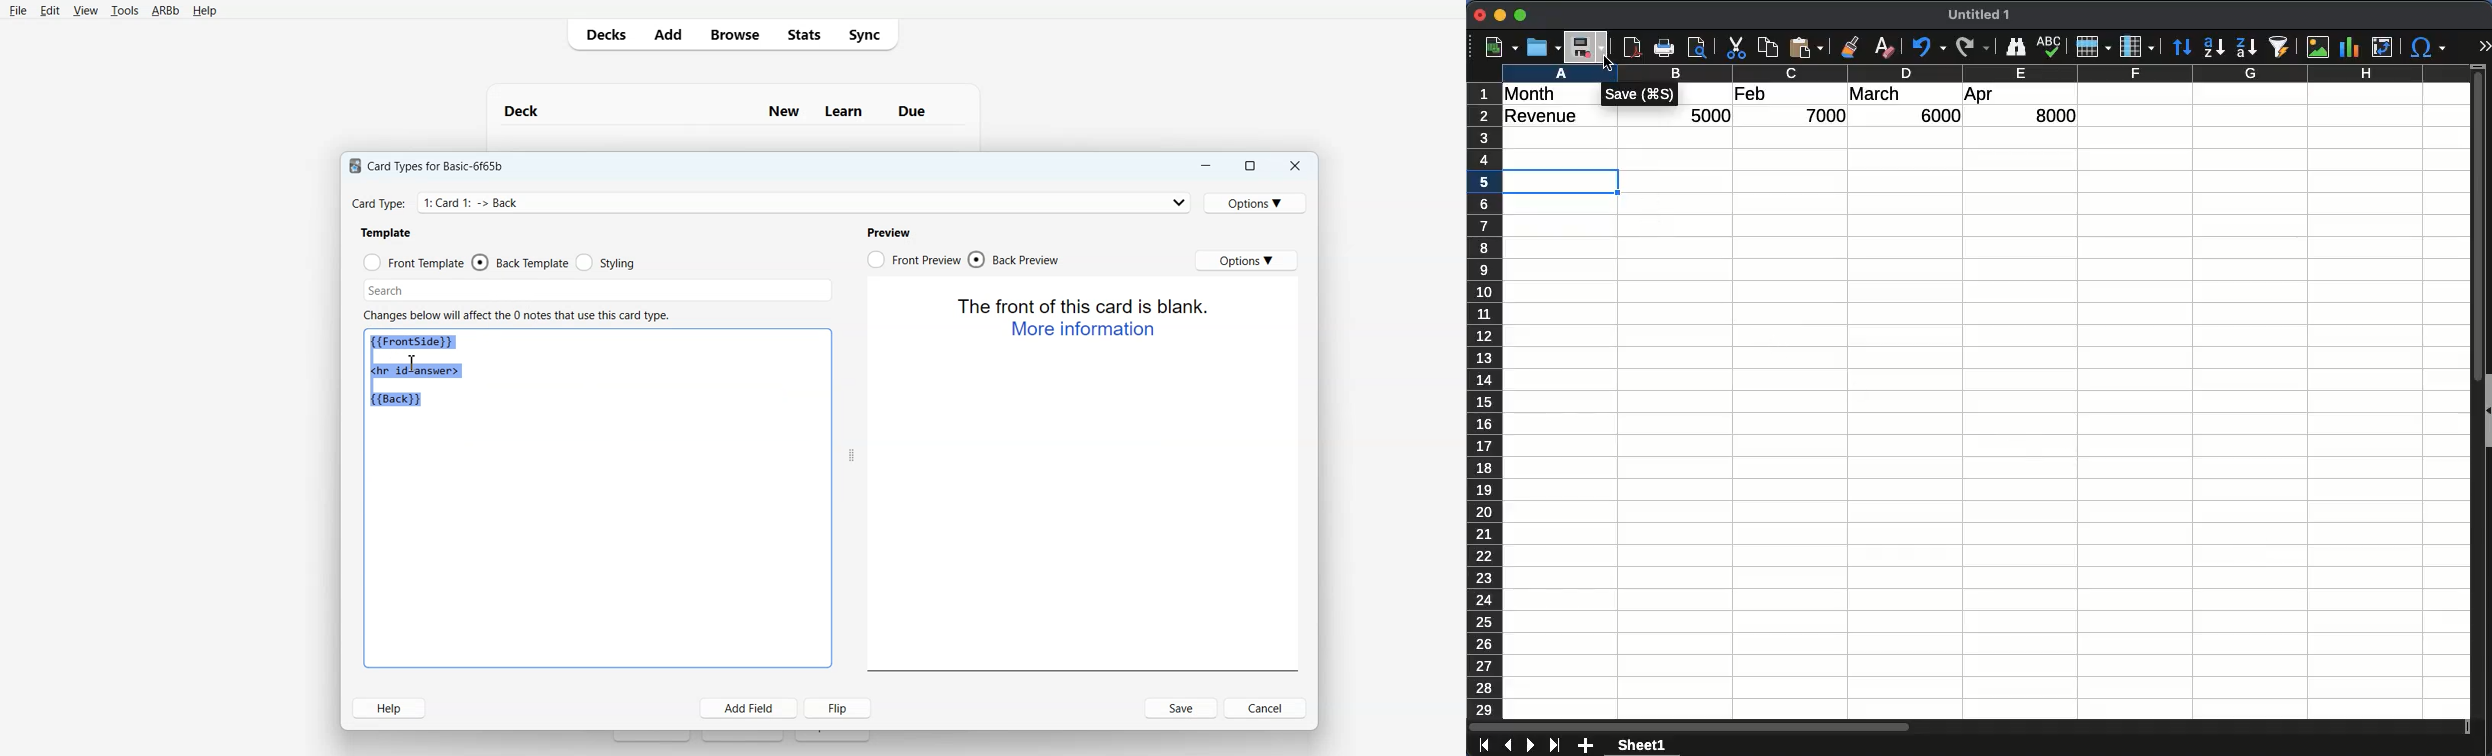 The height and width of the screenshot is (756, 2492). I want to click on pdf reader, so click(1632, 48).